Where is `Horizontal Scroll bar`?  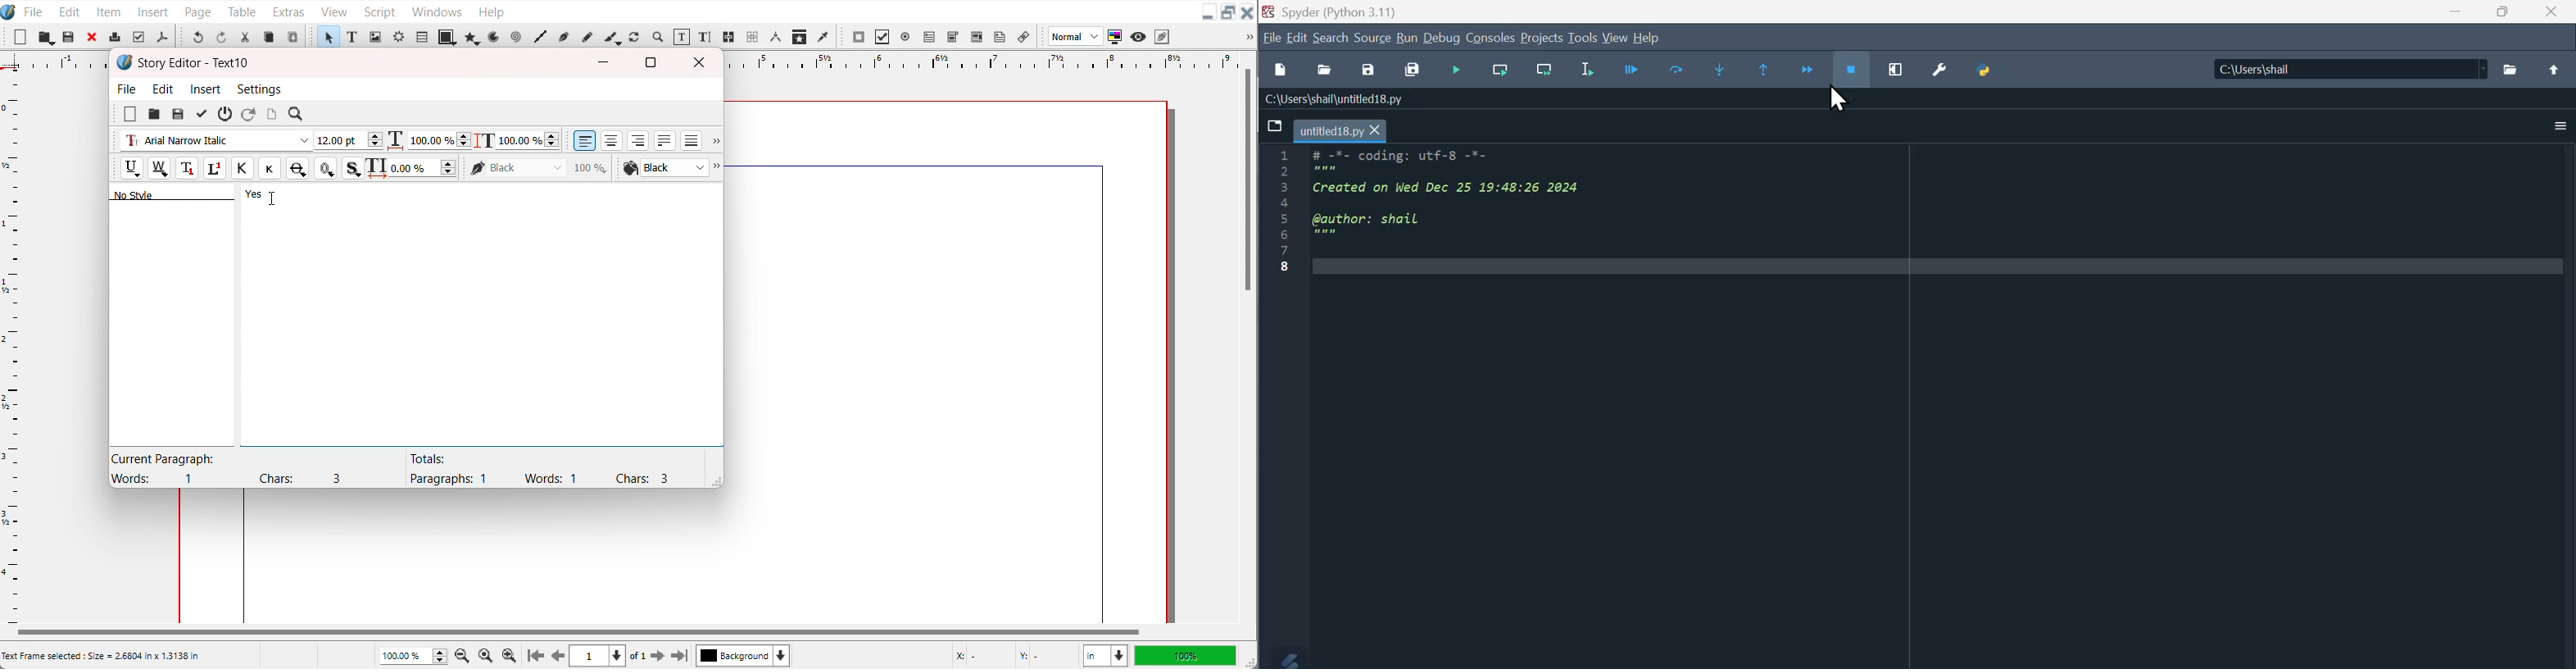
Horizontal Scroll bar is located at coordinates (576, 632).